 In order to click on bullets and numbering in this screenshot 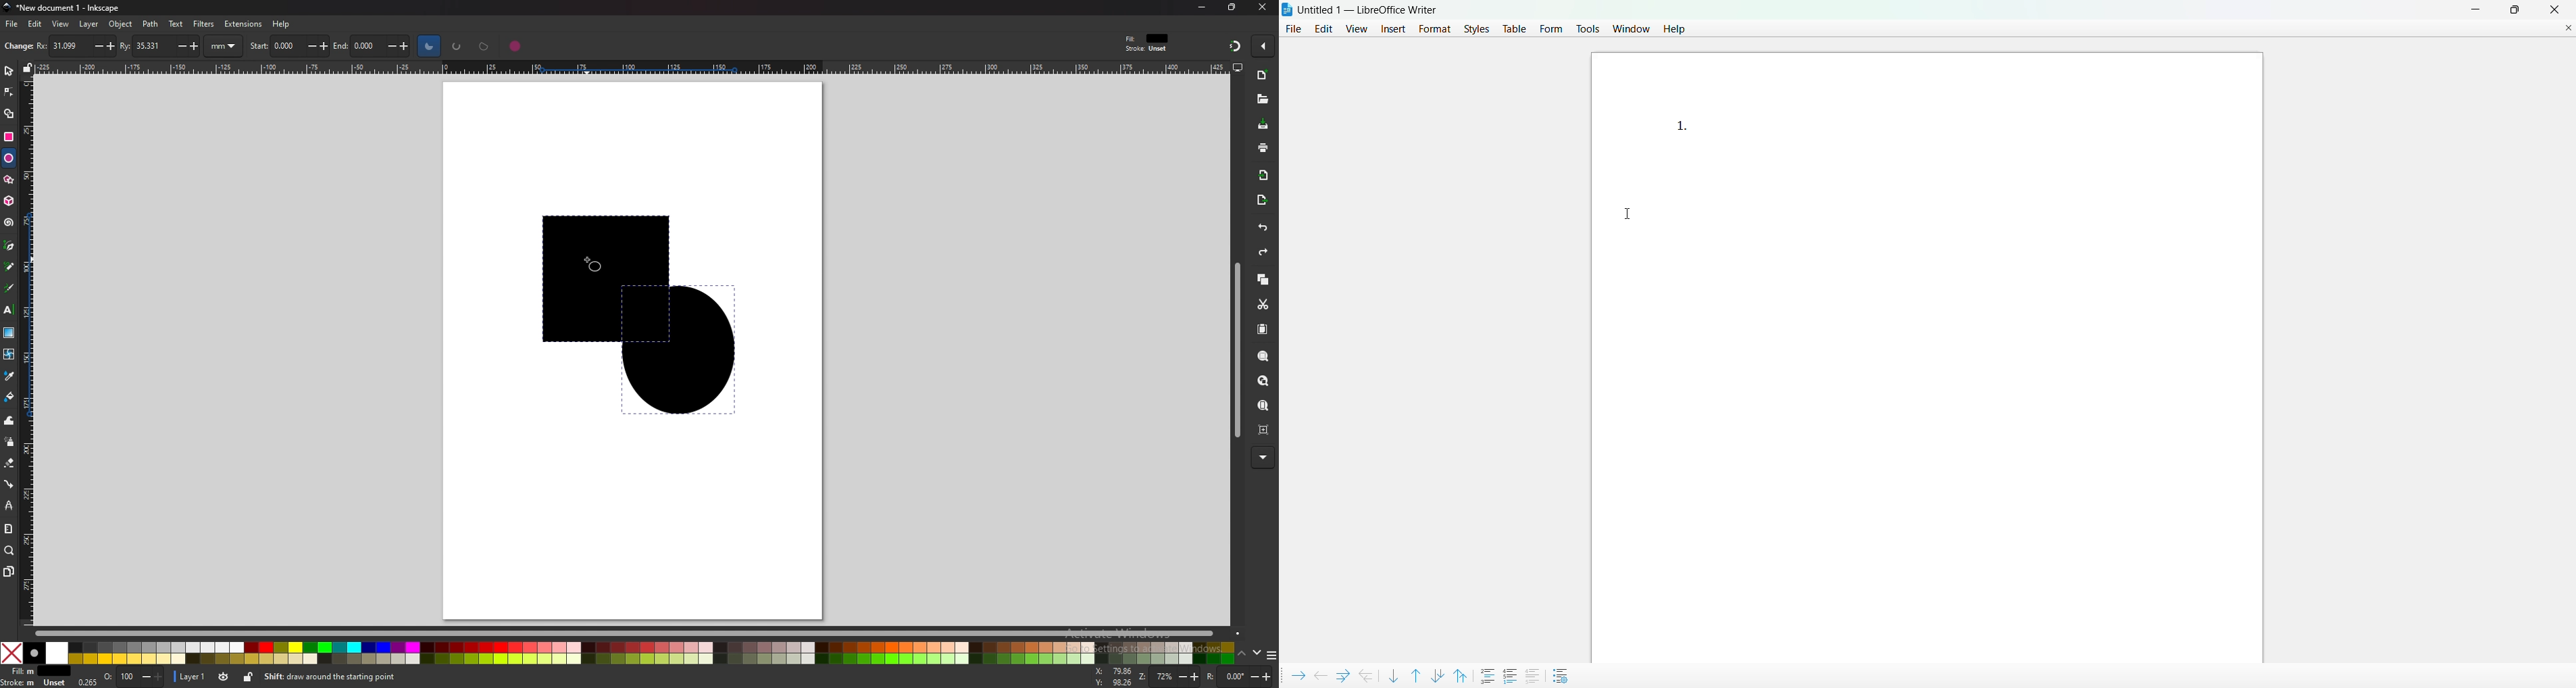, I will do `click(1563, 675)`.